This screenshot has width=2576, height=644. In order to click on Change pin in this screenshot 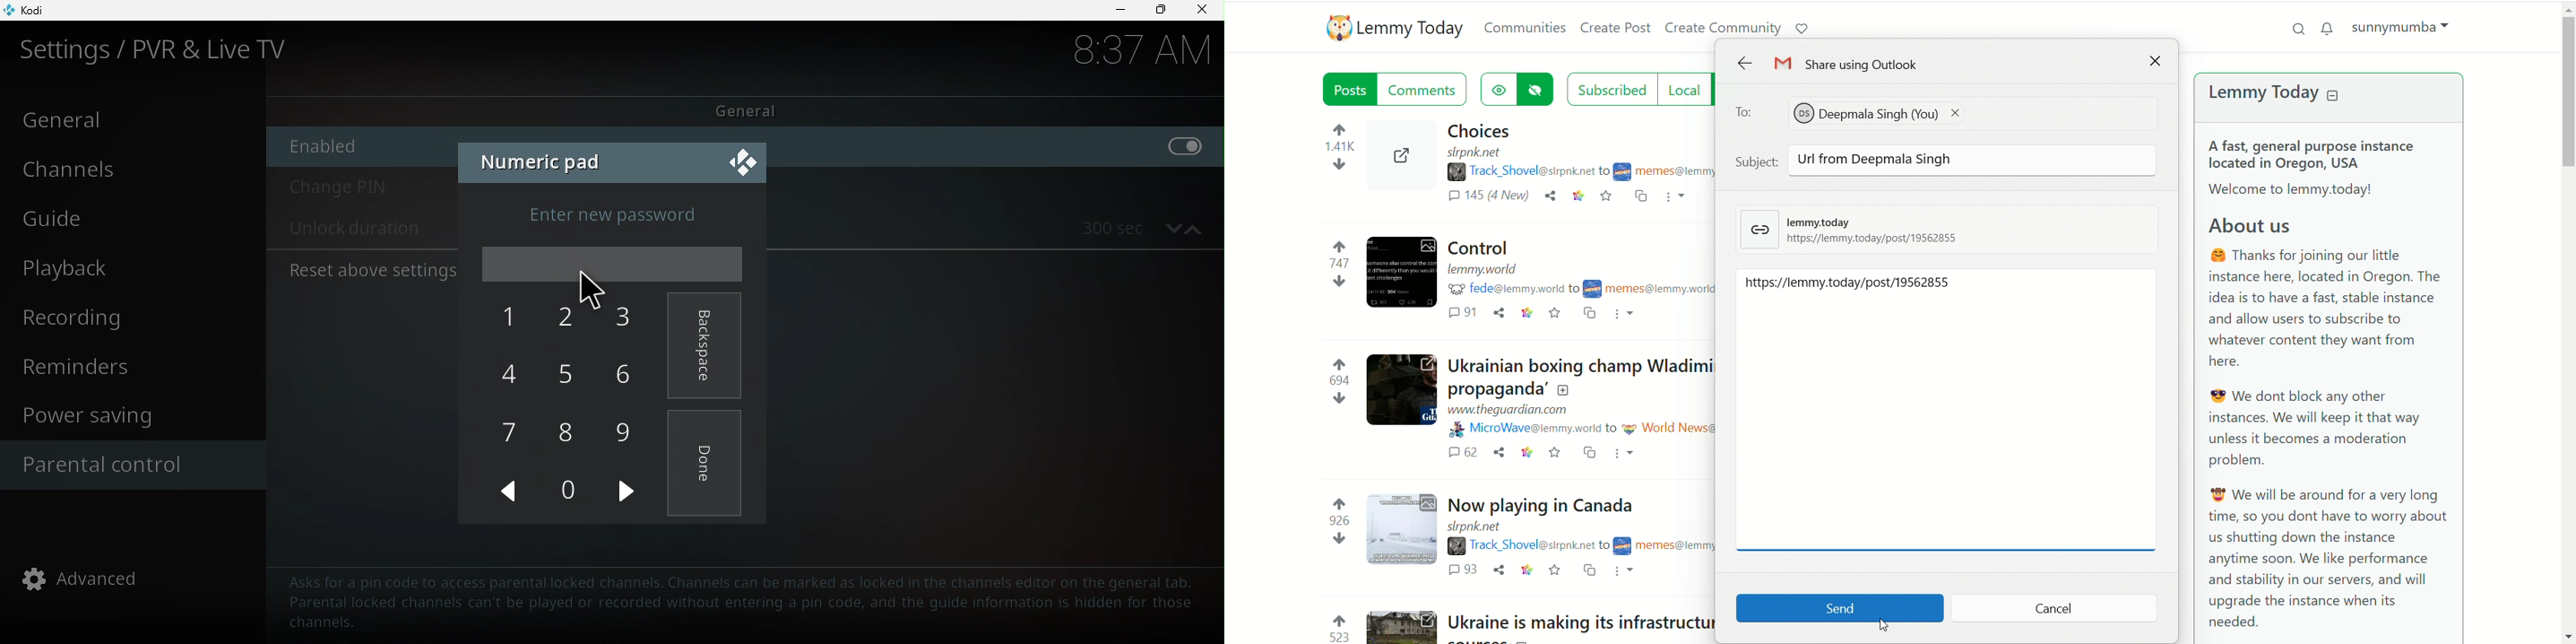, I will do `click(363, 190)`.